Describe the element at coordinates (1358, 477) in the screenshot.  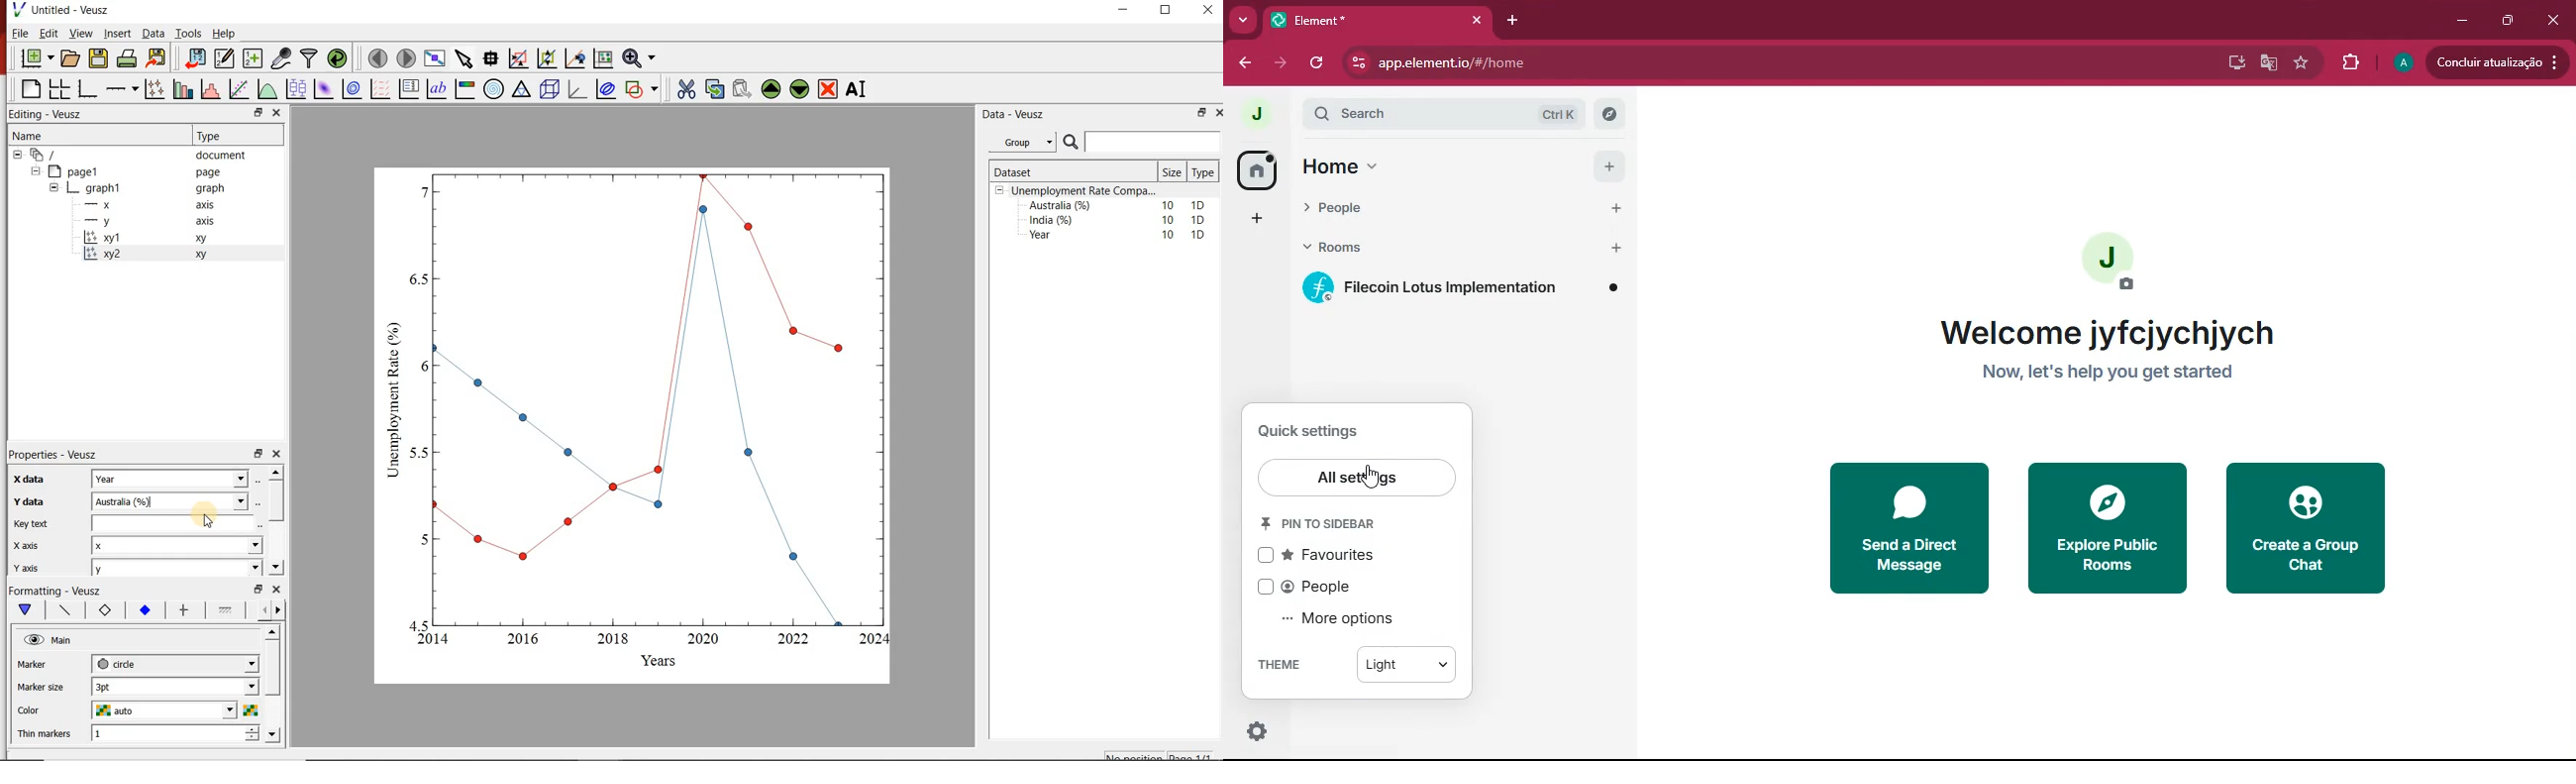
I see `all settings` at that location.